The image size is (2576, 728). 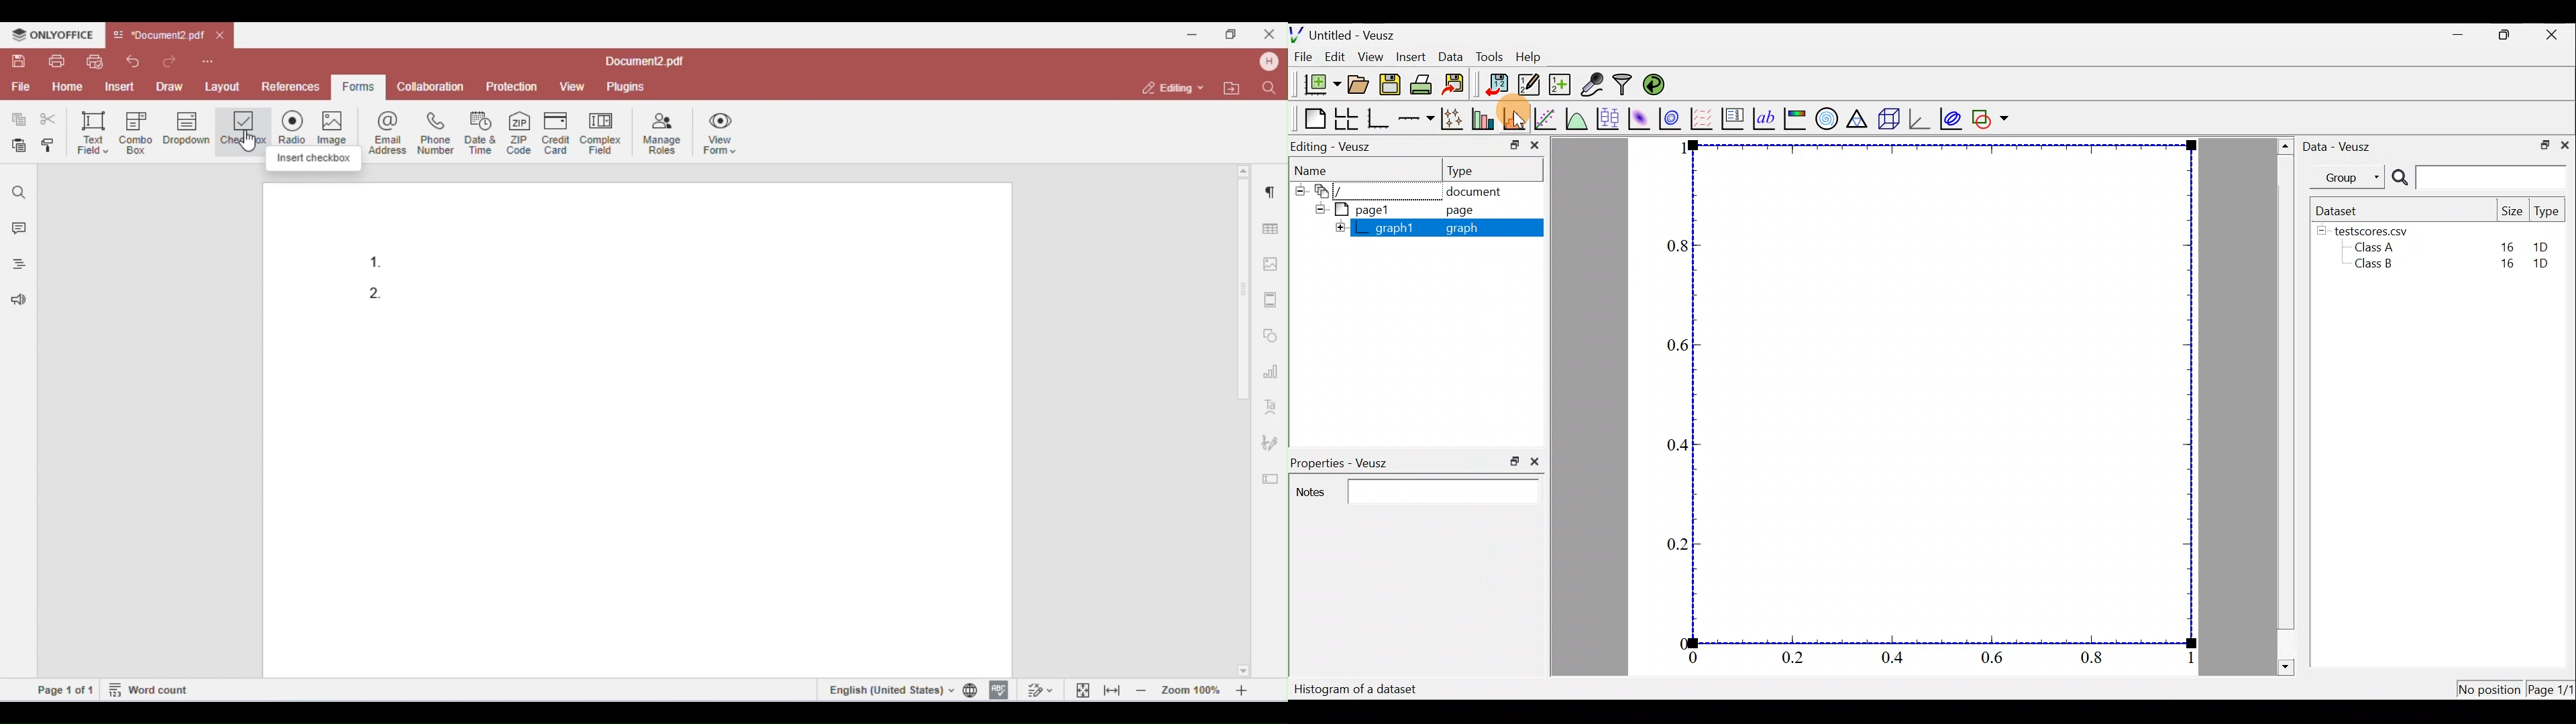 What do you see at coordinates (1558, 84) in the screenshot?
I see `Create new dataset using ranges, parametrically, or as functions of existing datasets.` at bounding box center [1558, 84].